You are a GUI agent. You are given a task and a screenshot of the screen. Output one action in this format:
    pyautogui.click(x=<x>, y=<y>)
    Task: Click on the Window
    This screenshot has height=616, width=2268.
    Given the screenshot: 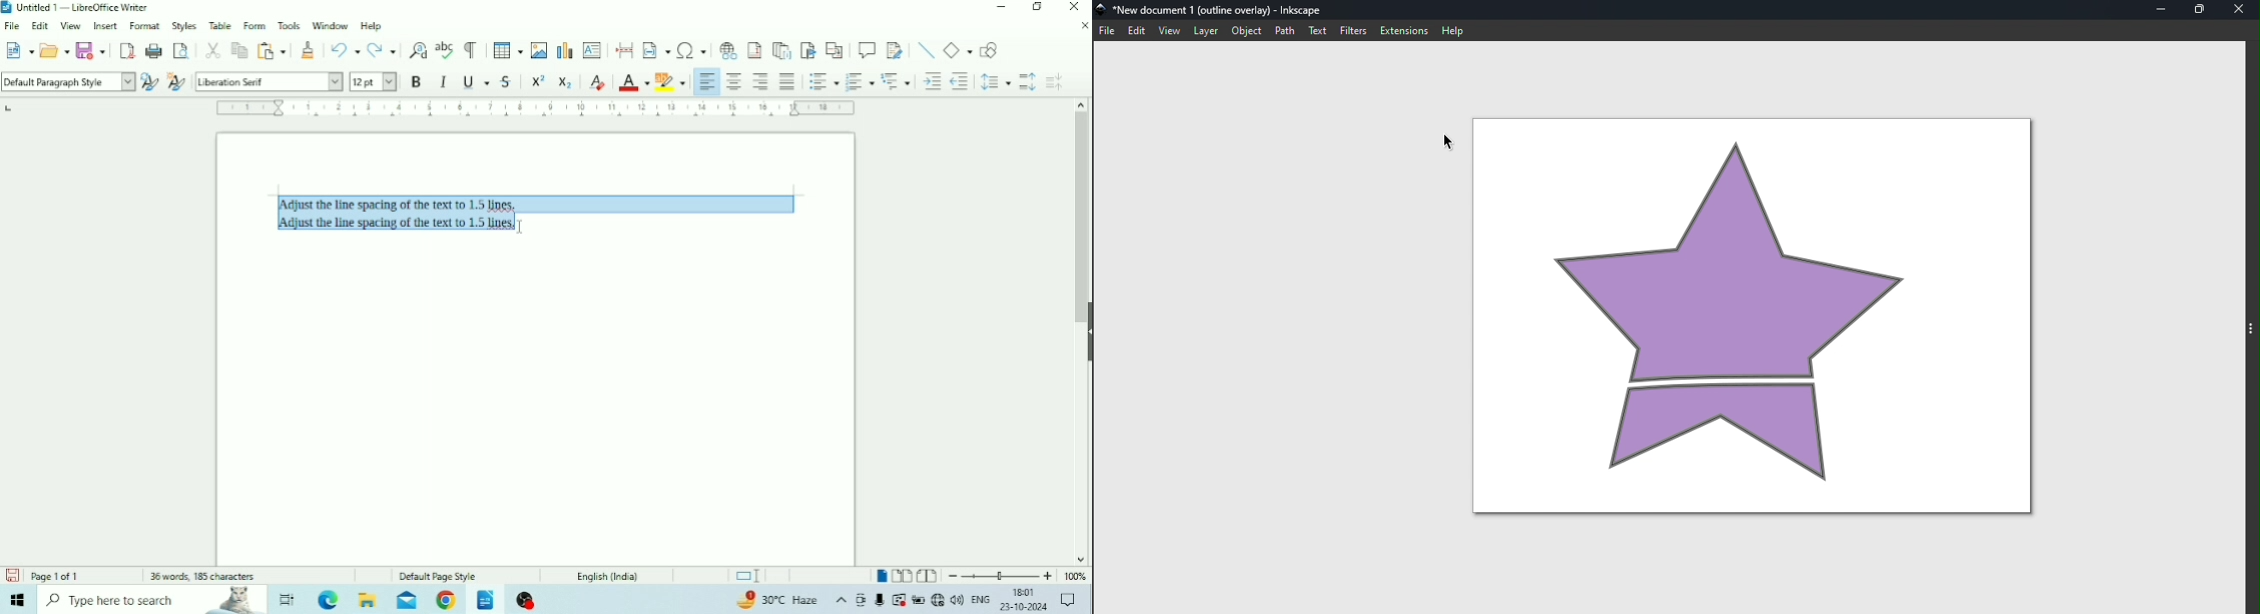 What is the action you would take?
    pyautogui.click(x=331, y=24)
    